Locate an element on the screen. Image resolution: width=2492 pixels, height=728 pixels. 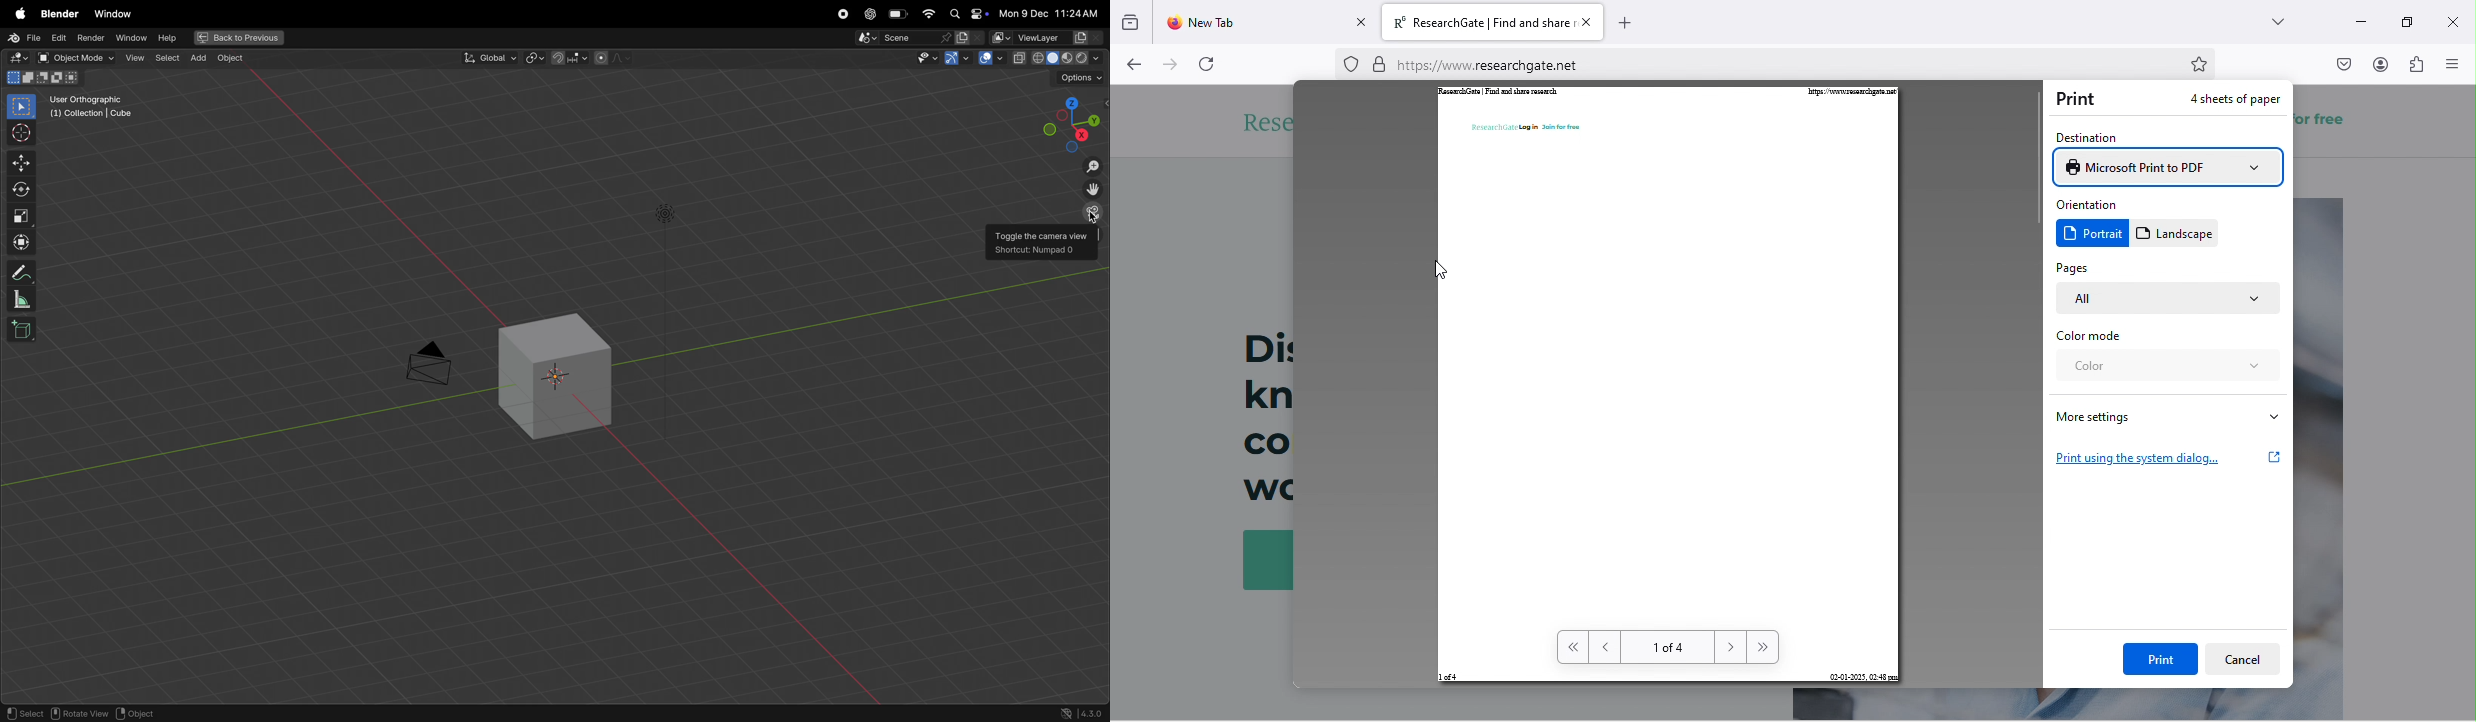
window is located at coordinates (131, 37).